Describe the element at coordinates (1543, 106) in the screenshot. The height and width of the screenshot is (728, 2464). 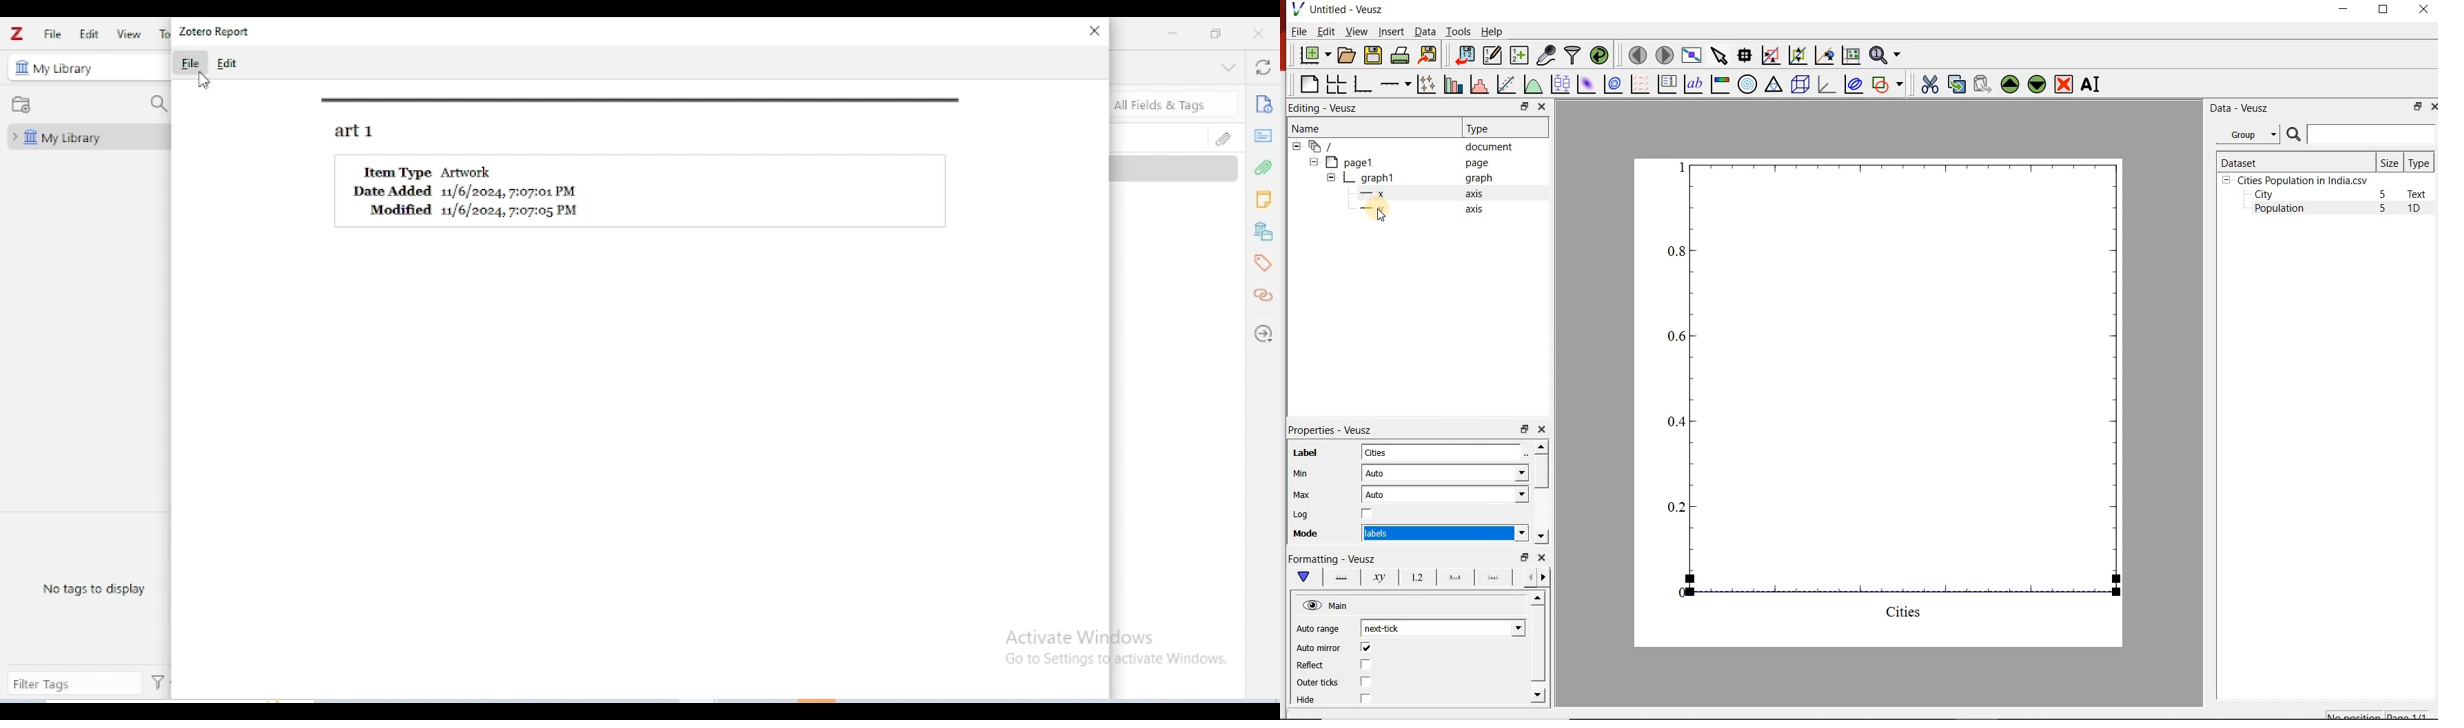
I see `close` at that location.